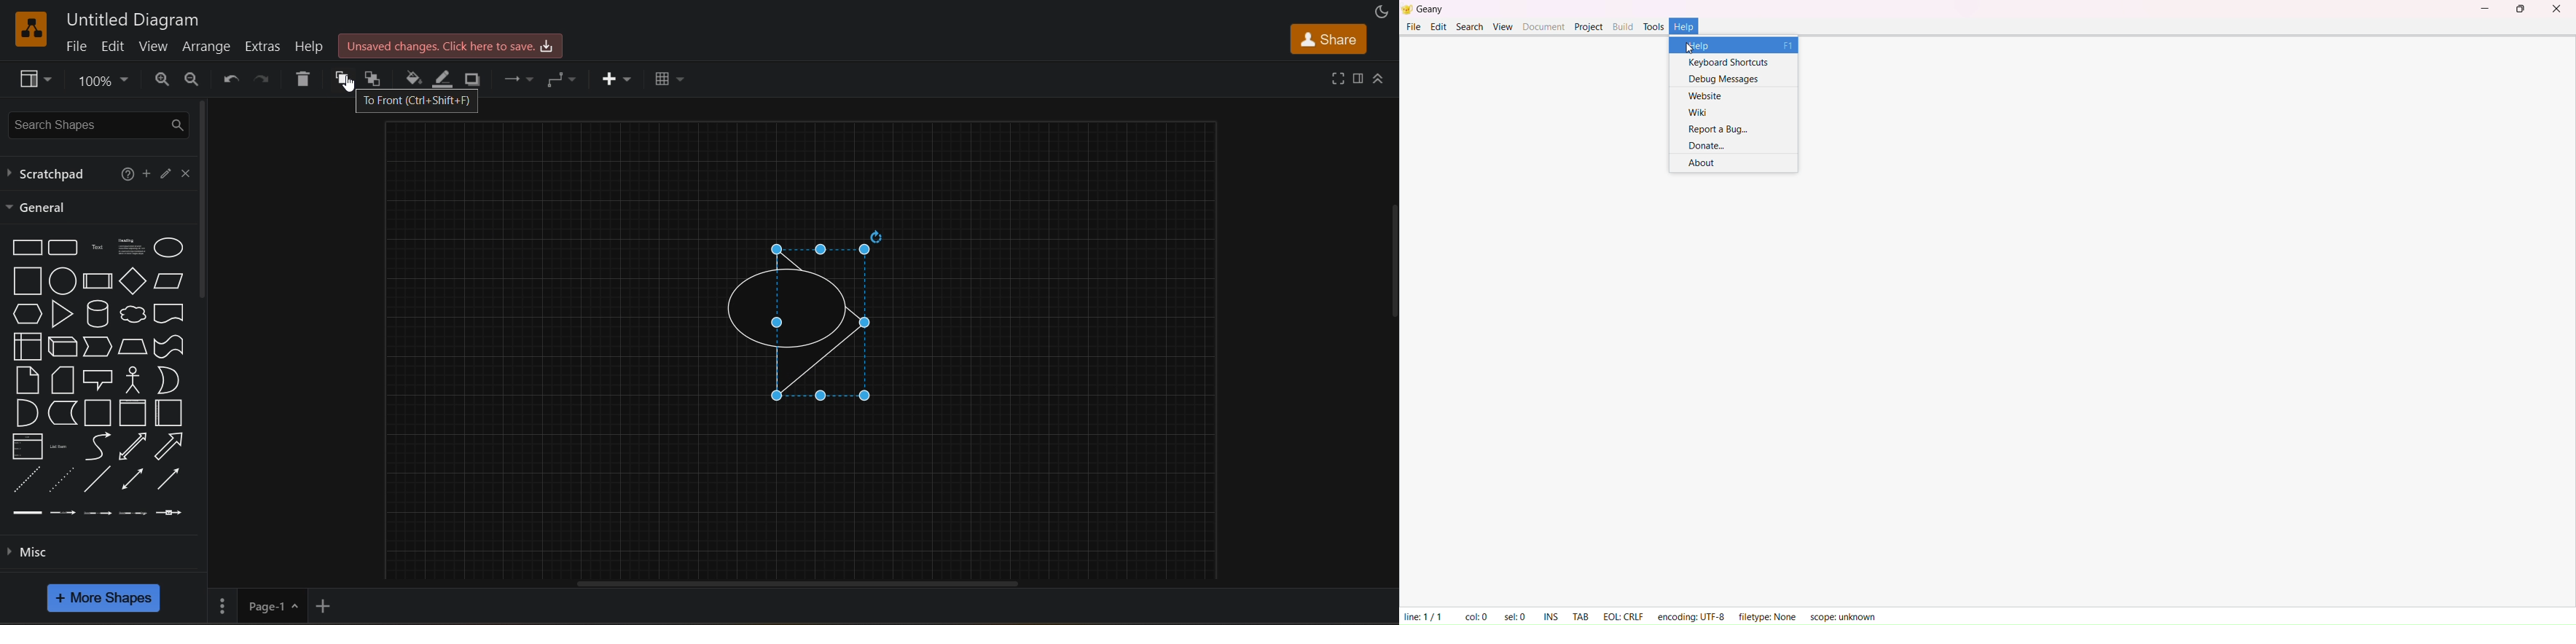 The height and width of the screenshot is (644, 2576). I want to click on line, so click(98, 479).